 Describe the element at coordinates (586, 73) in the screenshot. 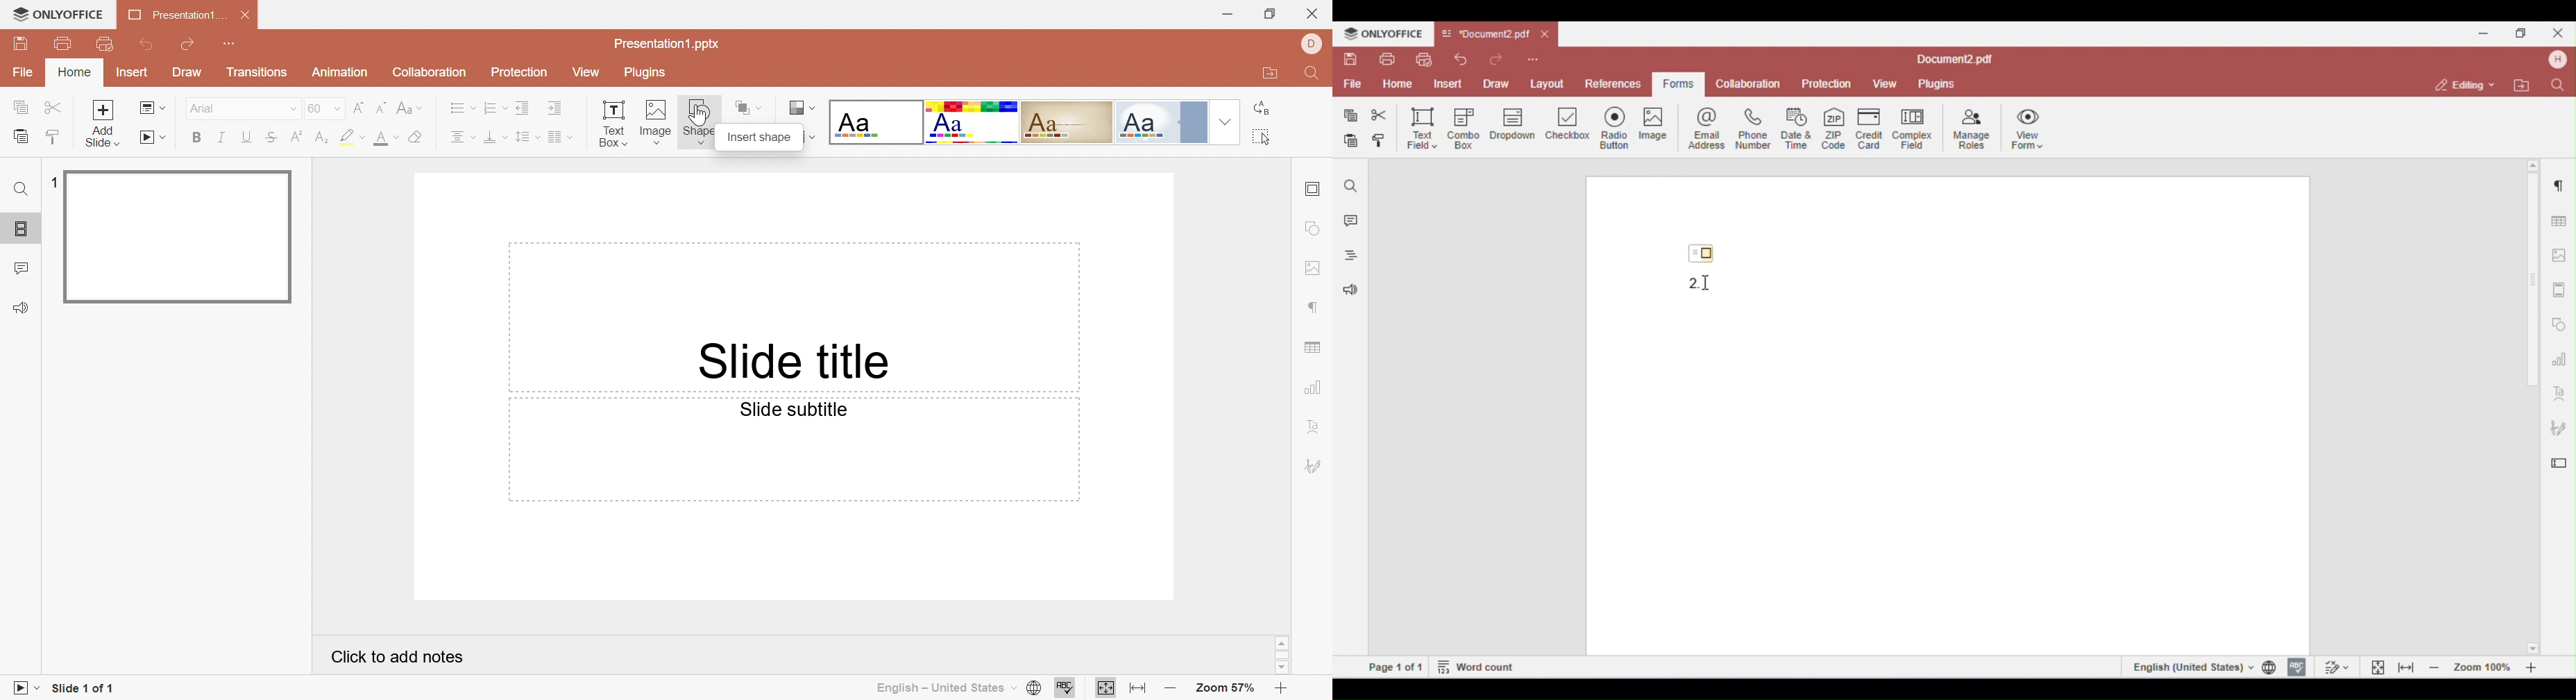

I see `View` at that location.